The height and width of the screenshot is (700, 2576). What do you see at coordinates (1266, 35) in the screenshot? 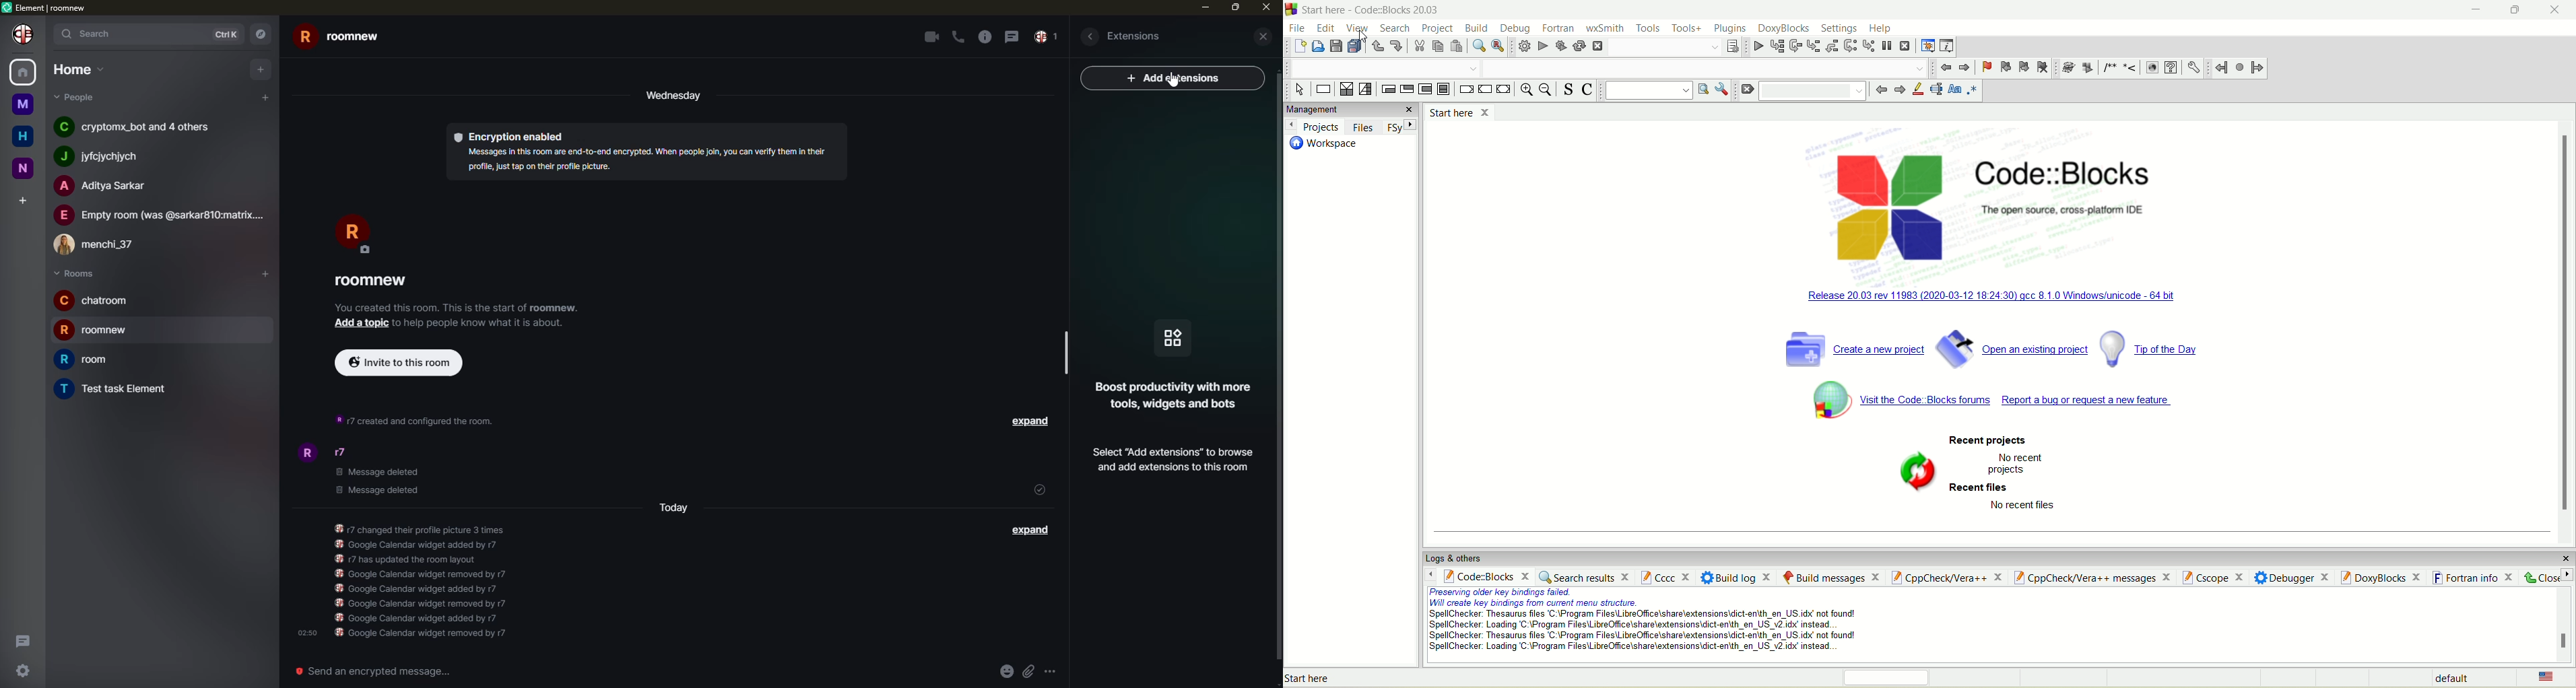
I see `close` at bounding box center [1266, 35].